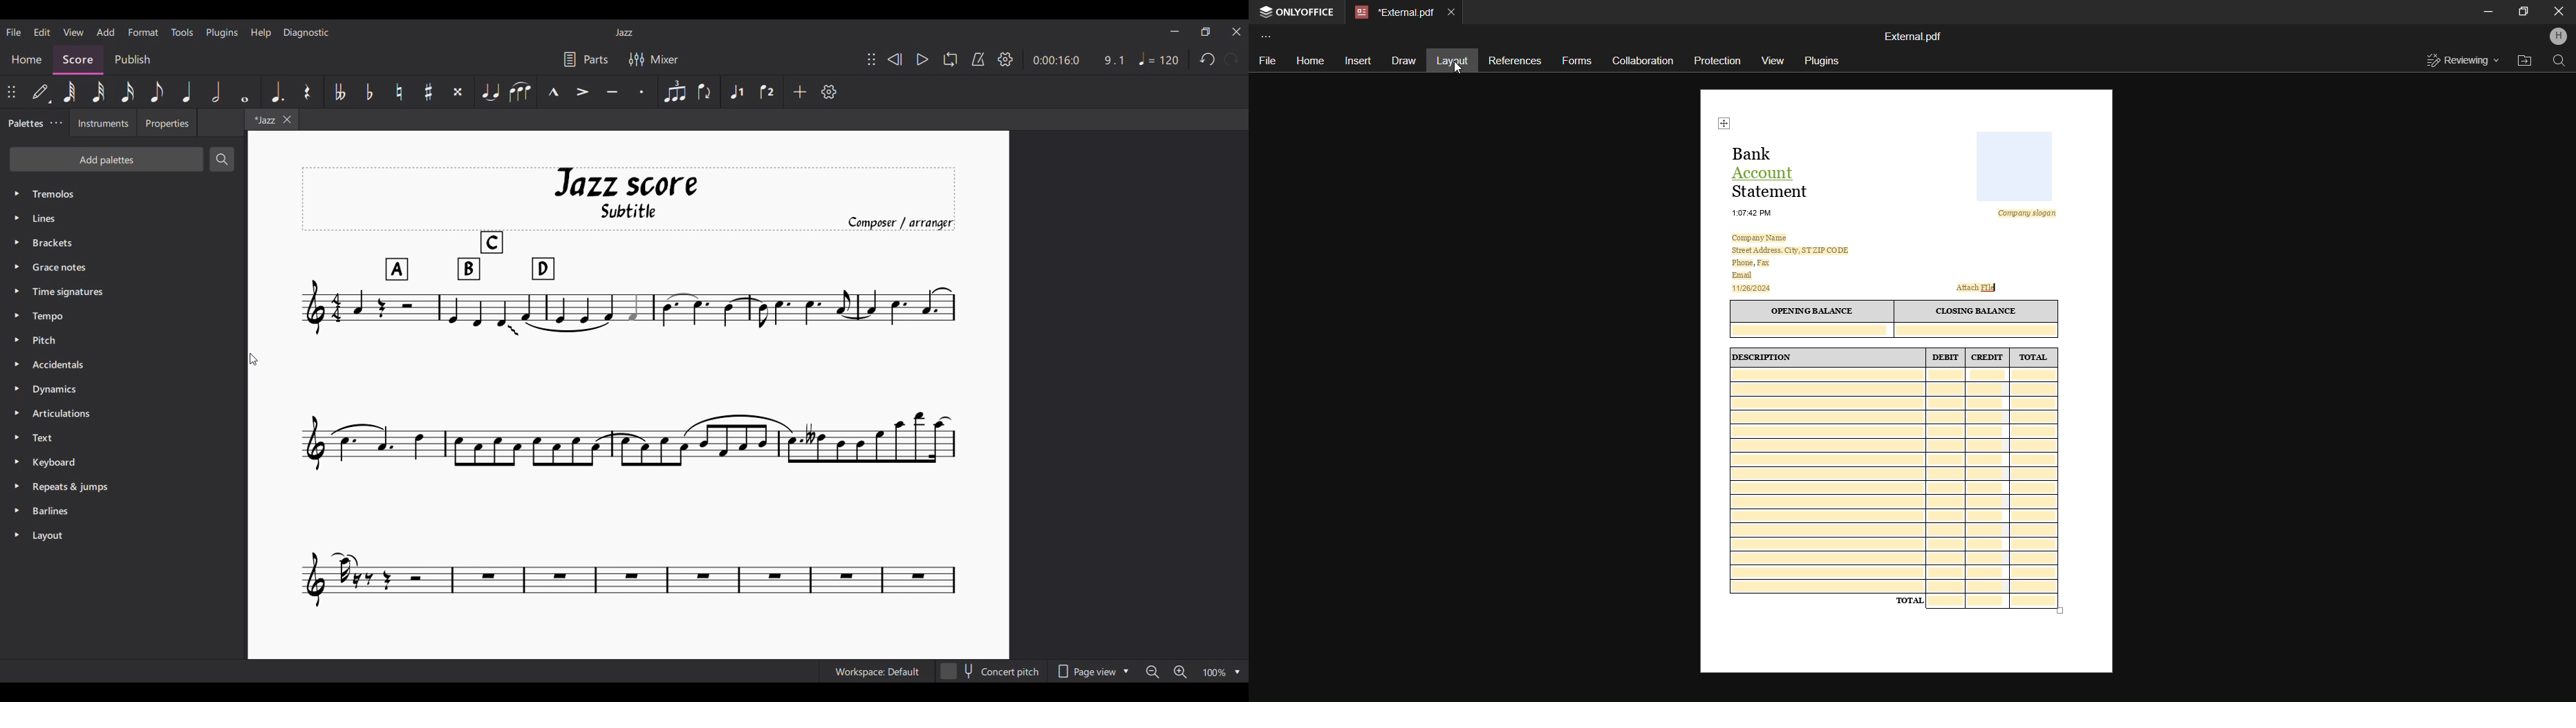 This screenshot has height=728, width=2576. Describe the element at coordinates (758, 388) in the screenshot. I see `Current score` at that location.